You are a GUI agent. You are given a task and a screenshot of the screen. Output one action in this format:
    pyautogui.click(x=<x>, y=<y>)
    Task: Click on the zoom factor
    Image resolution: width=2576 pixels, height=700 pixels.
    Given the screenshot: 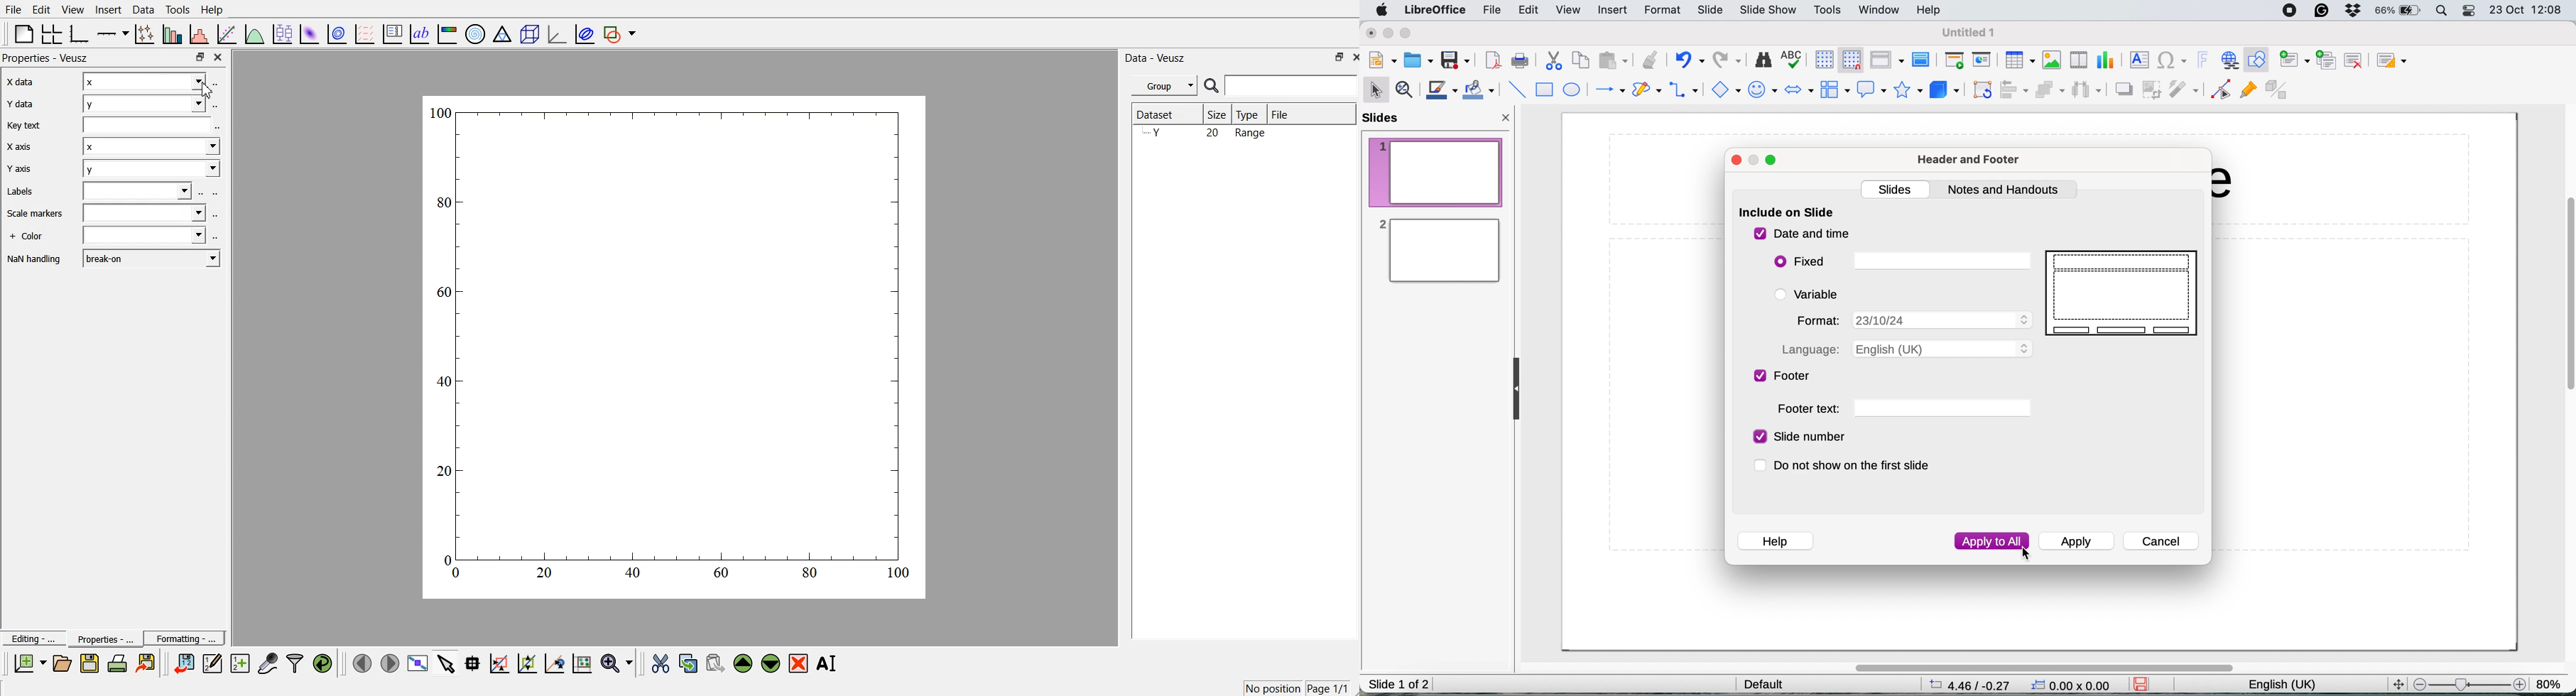 What is the action you would take?
    pyautogui.click(x=2551, y=680)
    